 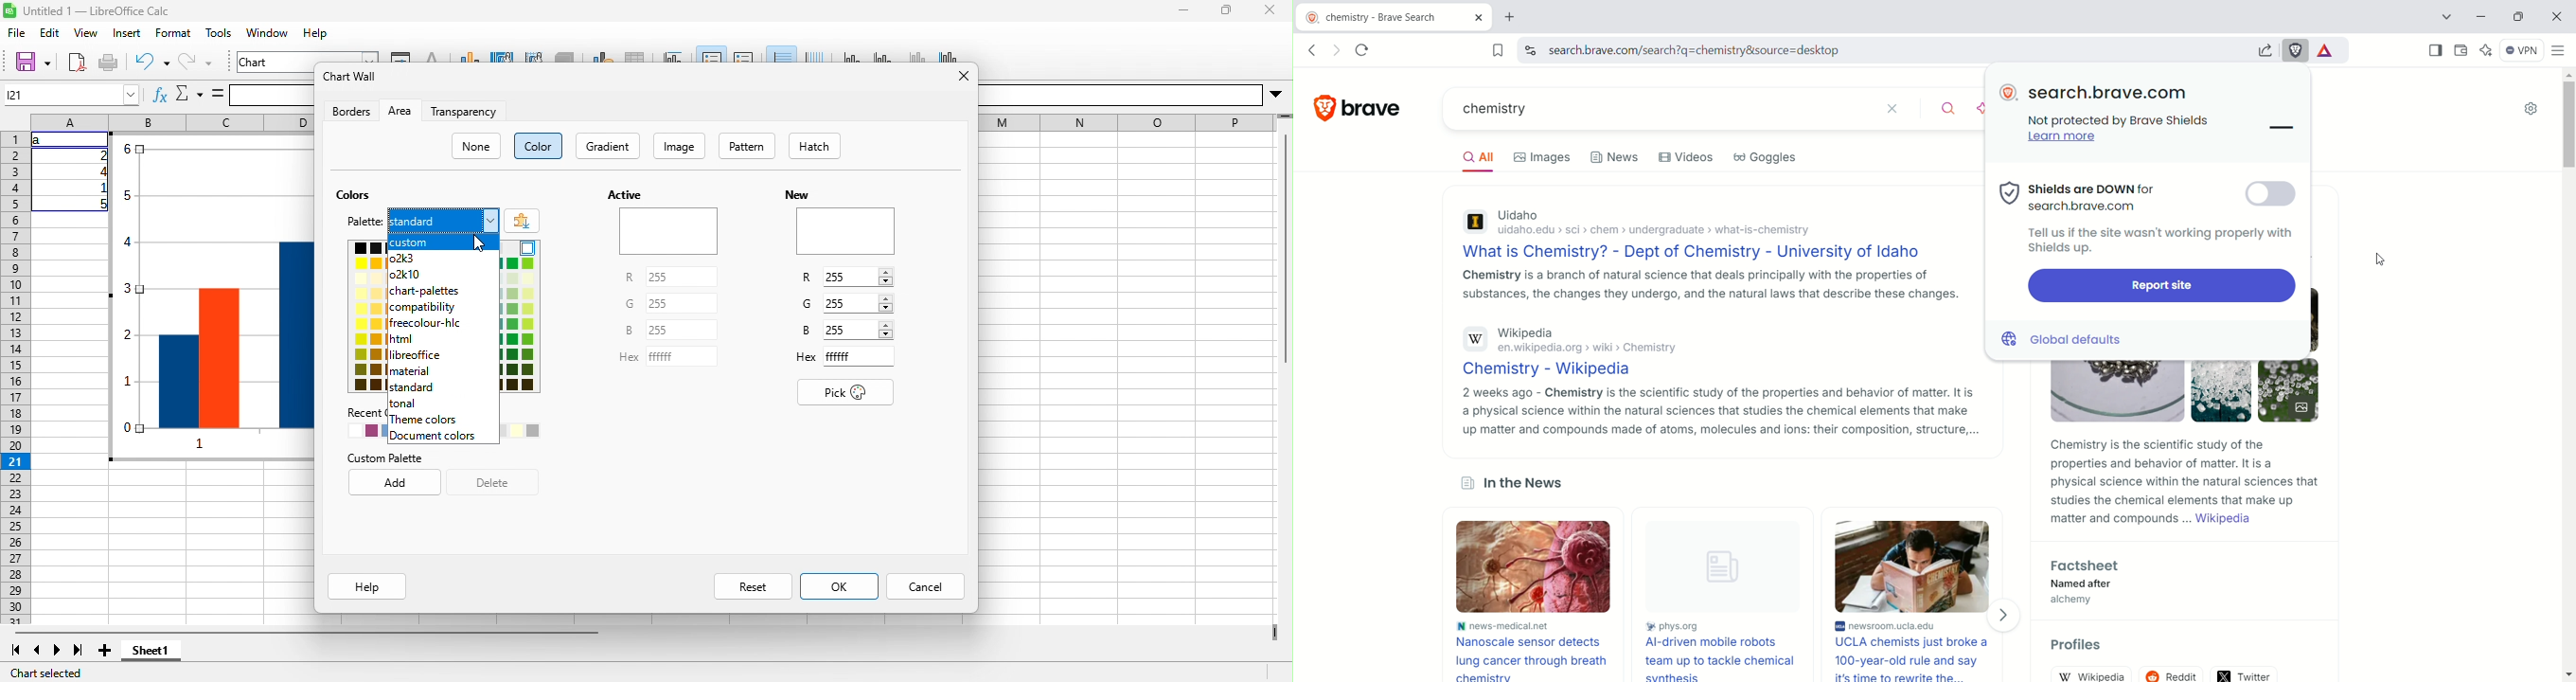 What do you see at coordinates (353, 194) in the screenshot?
I see `colors` at bounding box center [353, 194].